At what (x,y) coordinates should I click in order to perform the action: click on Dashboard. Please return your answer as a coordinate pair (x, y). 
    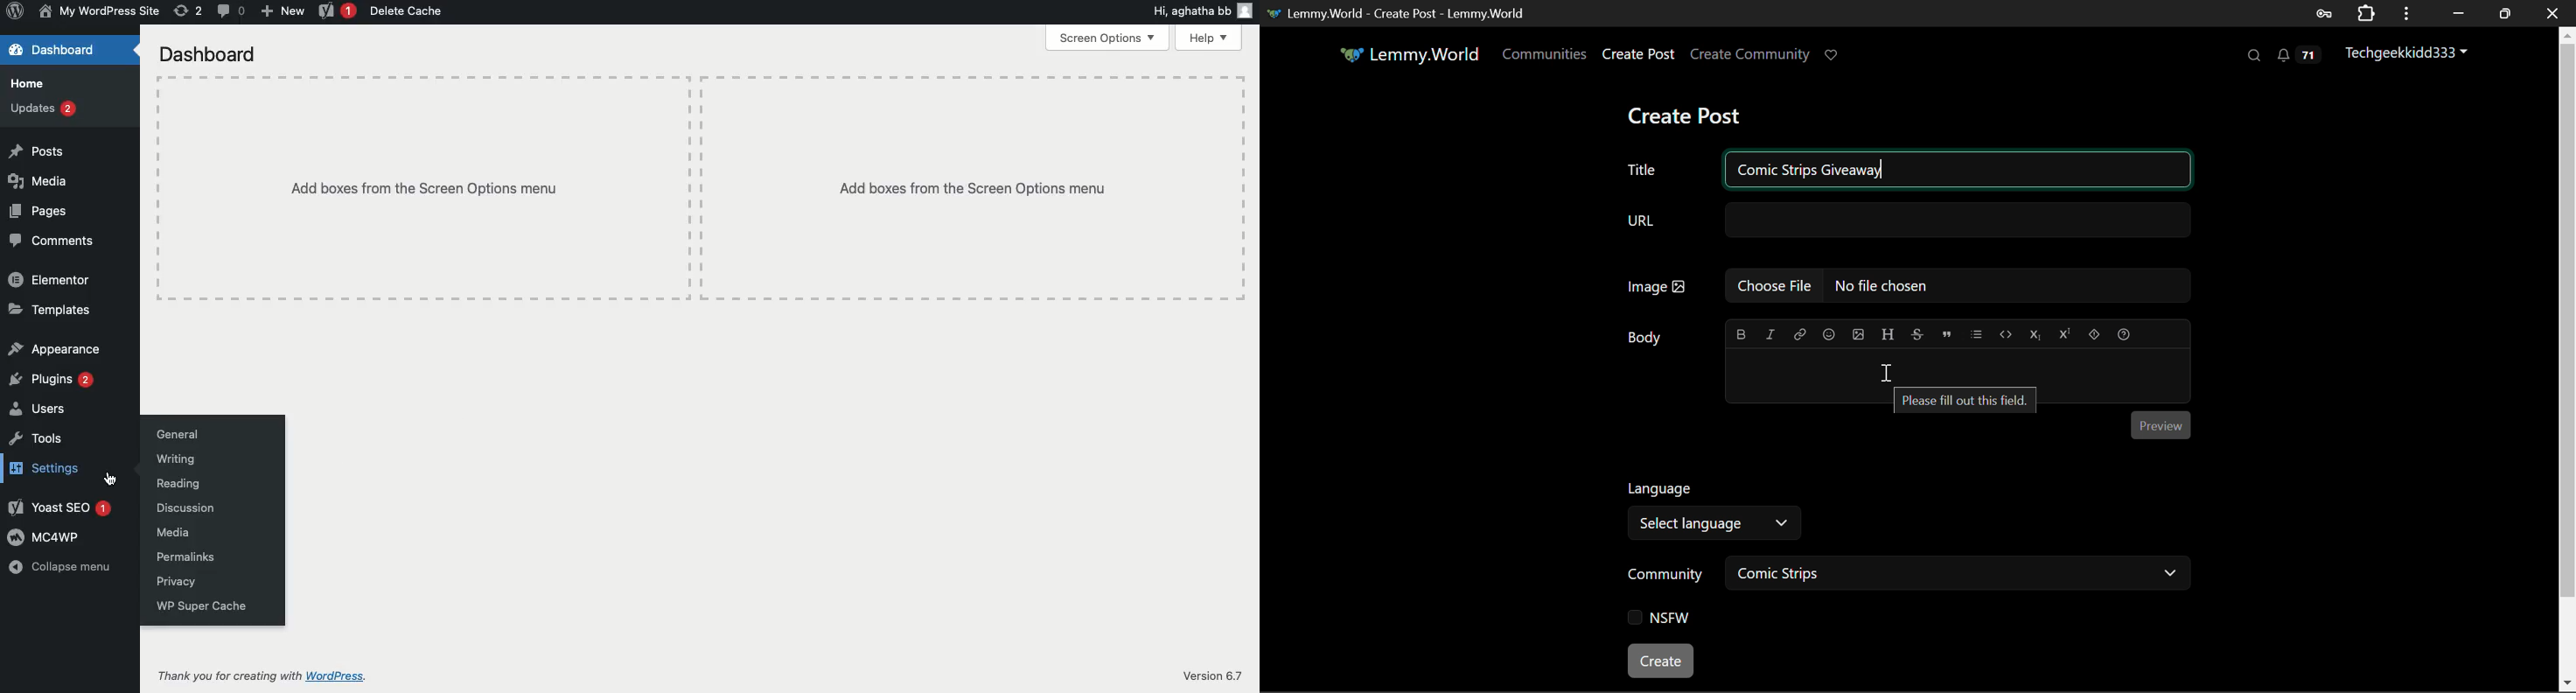
    Looking at the image, I should click on (206, 53).